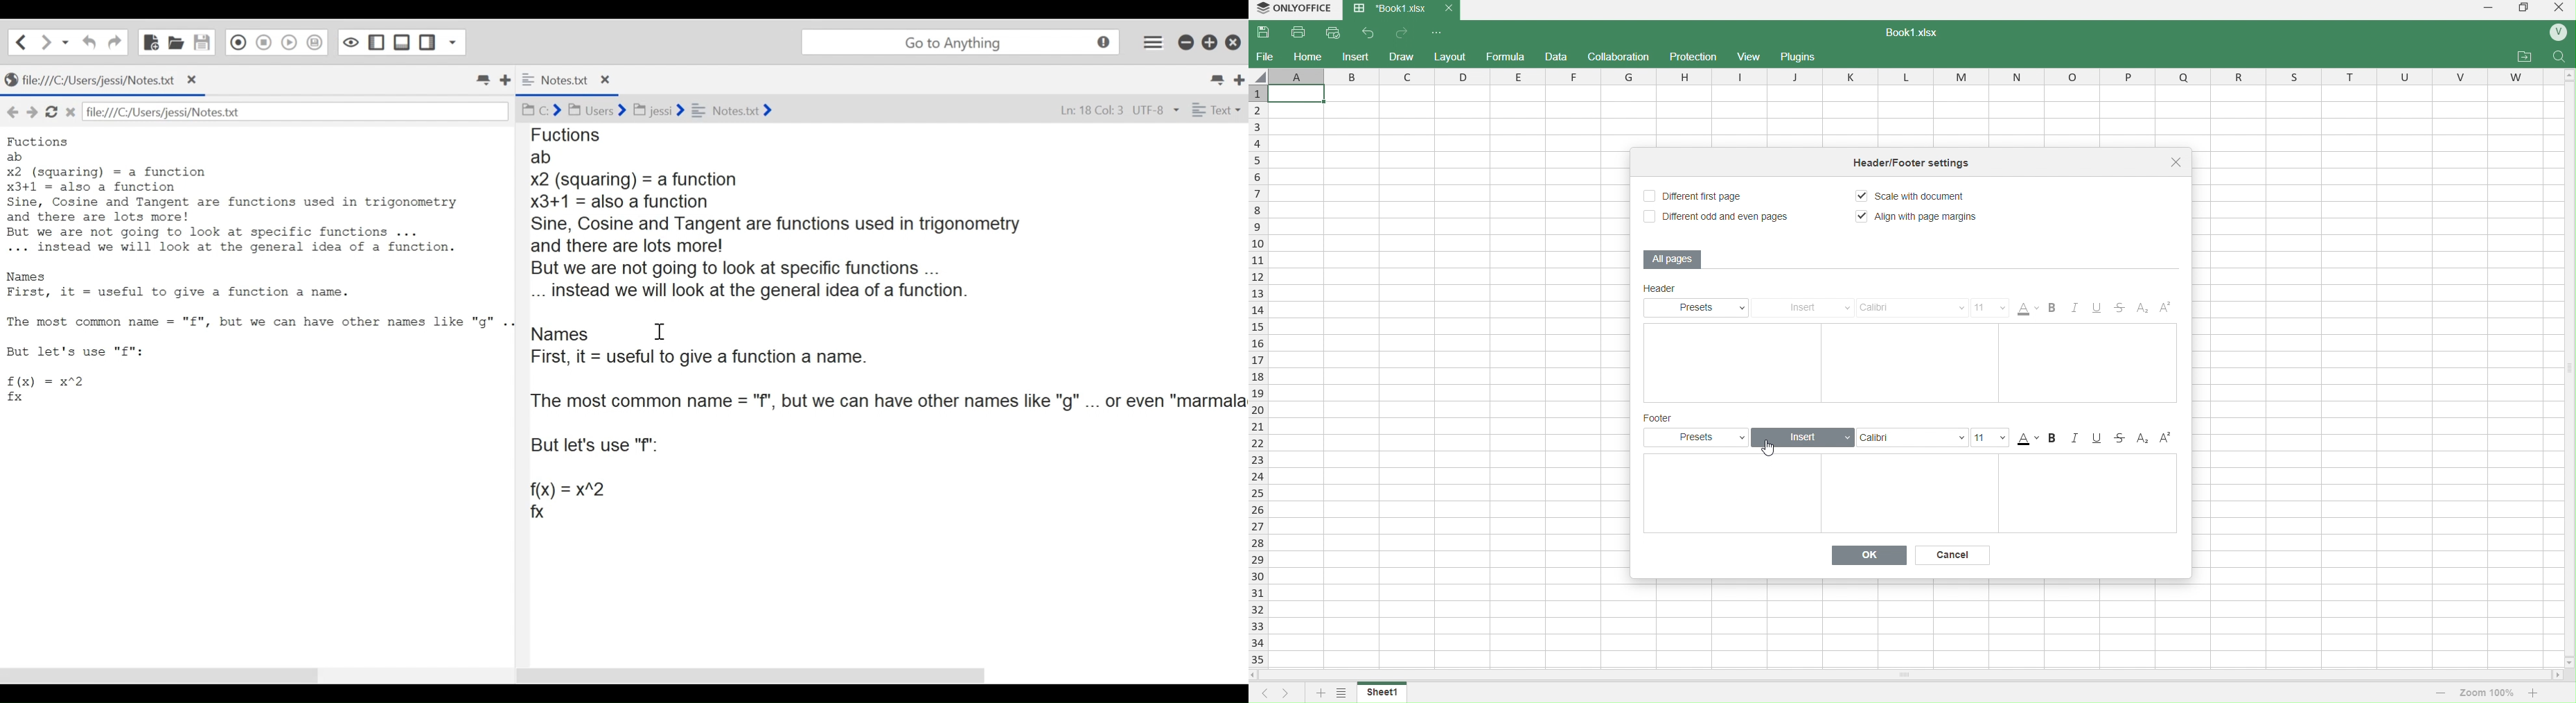 Image resolution: width=2576 pixels, height=728 pixels. What do you see at coordinates (1802, 57) in the screenshot?
I see `plugins` at bounding box center [1802, 57].